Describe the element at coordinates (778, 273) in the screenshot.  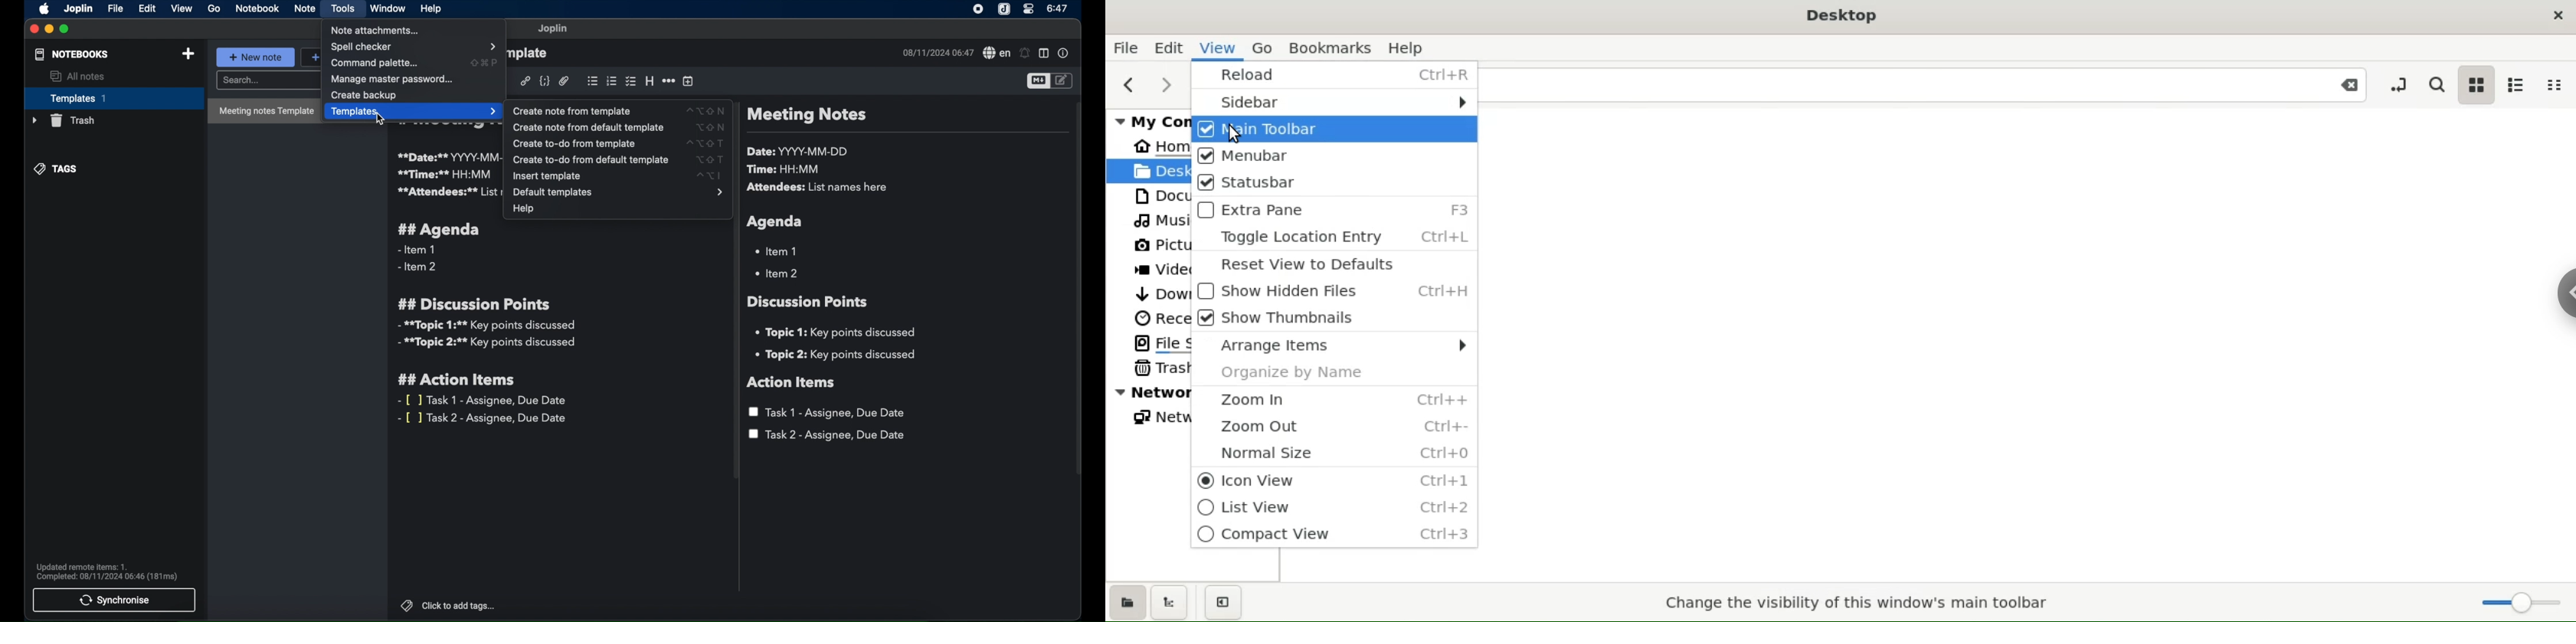
I see `item 2` at that location.